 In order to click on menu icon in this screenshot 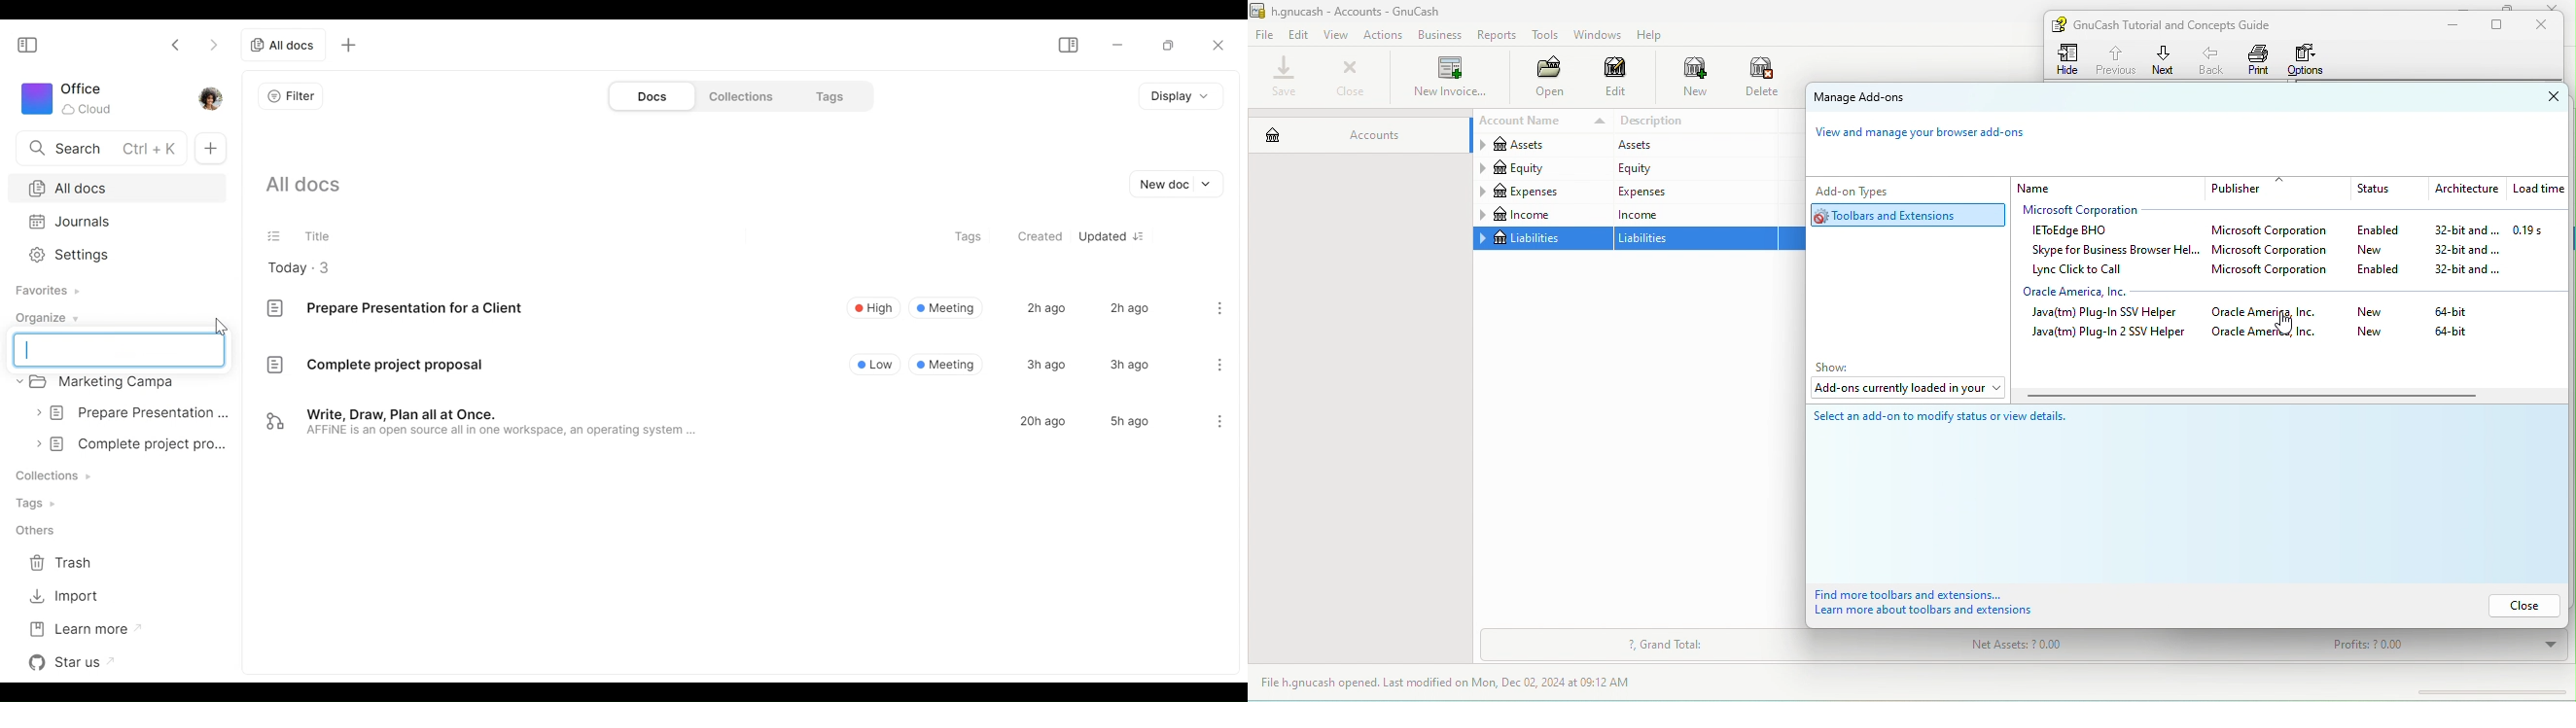, I will do `click(1218, 424)`.